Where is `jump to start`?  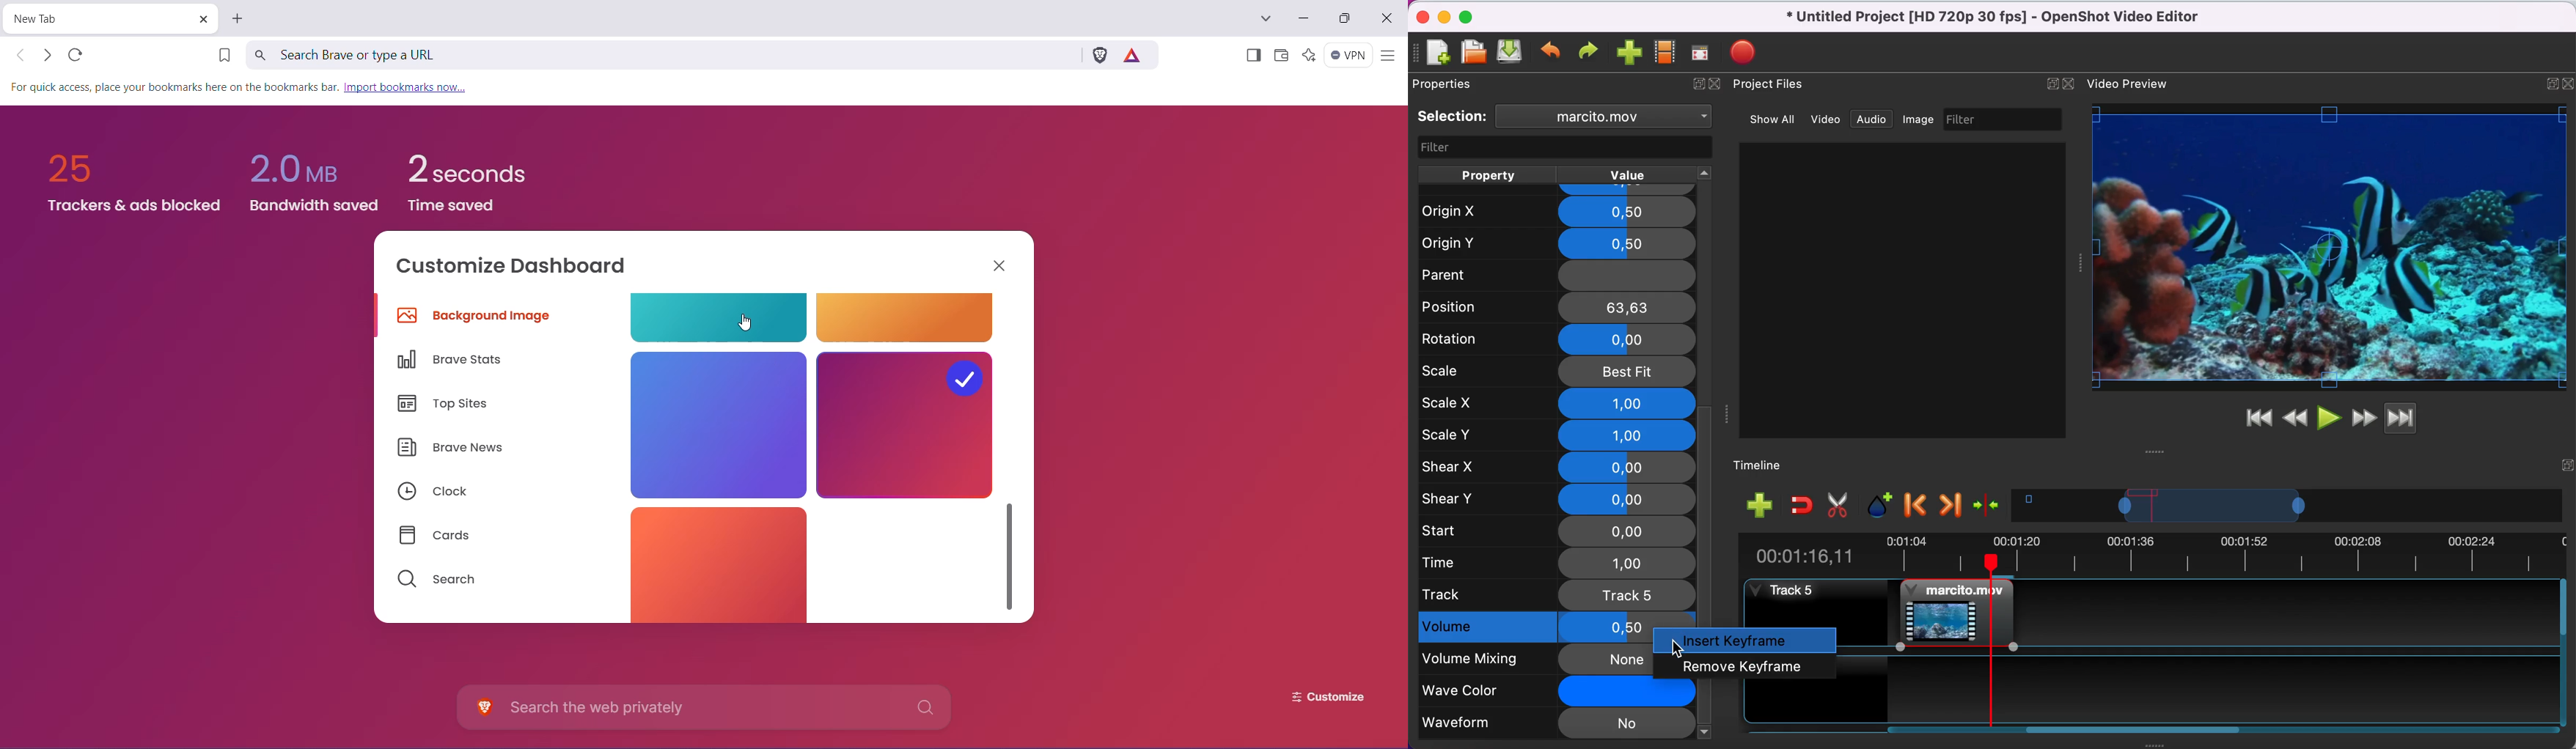 jump to start is located at coordinates (2259, 419).